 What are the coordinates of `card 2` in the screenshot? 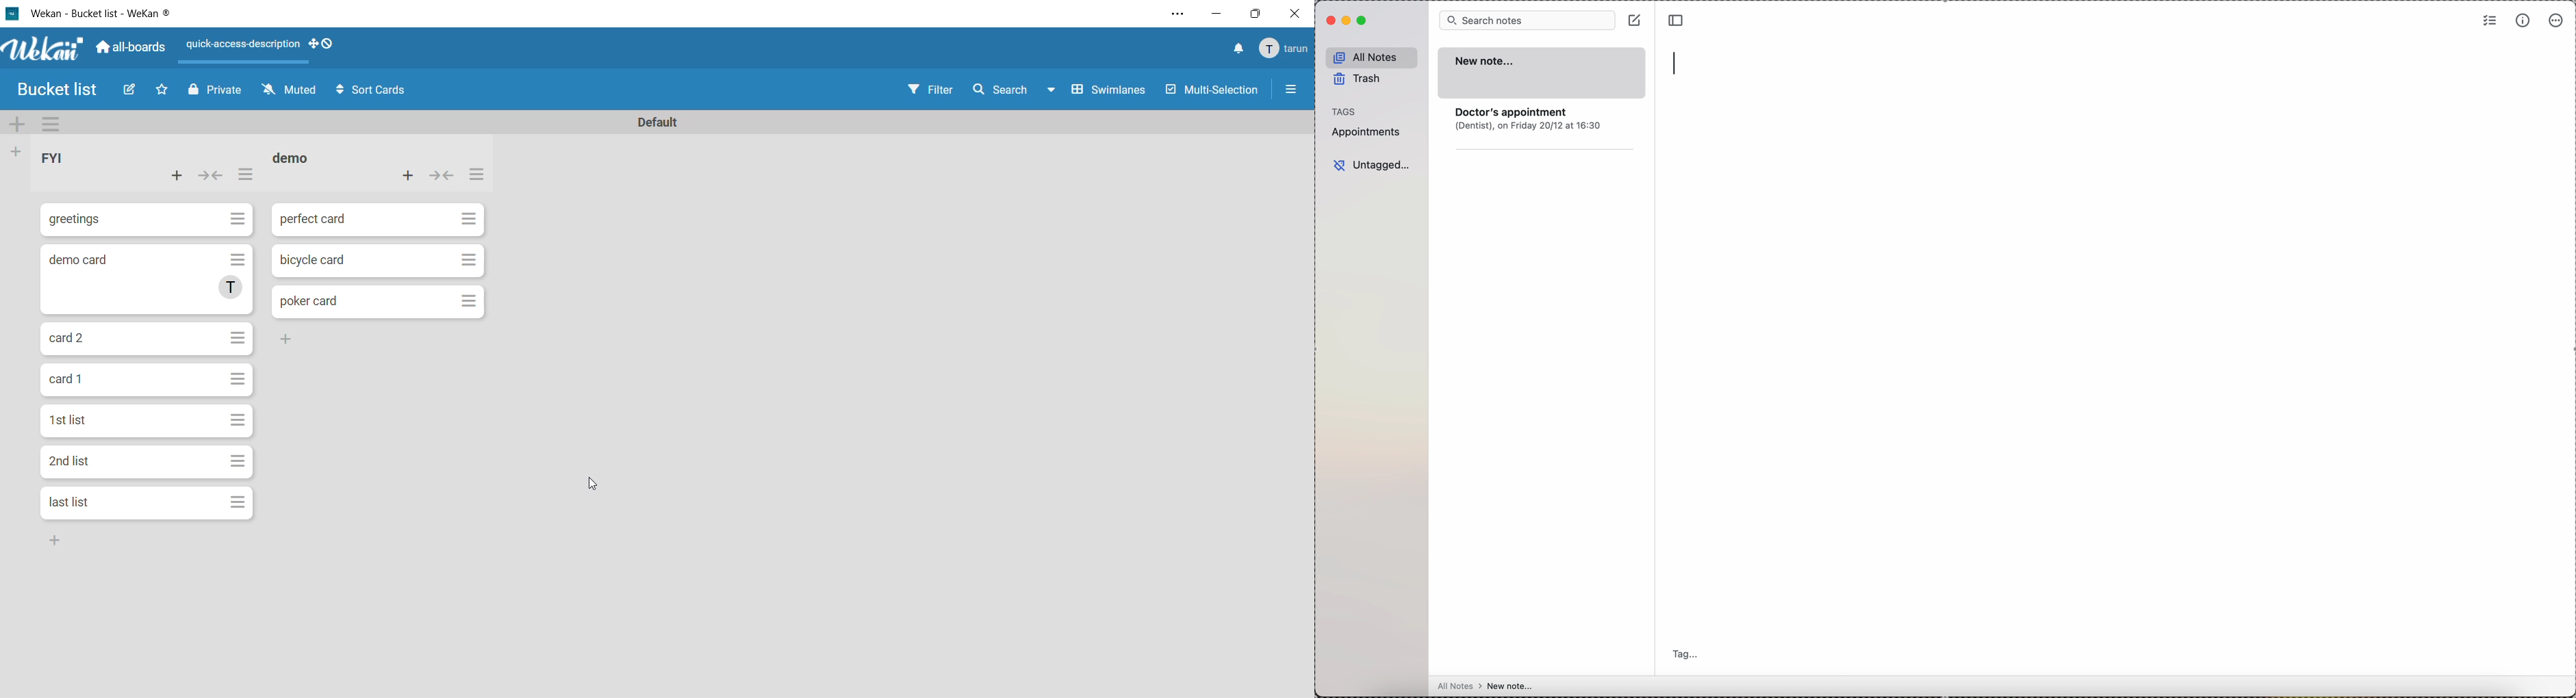 It's located at (151, 337).